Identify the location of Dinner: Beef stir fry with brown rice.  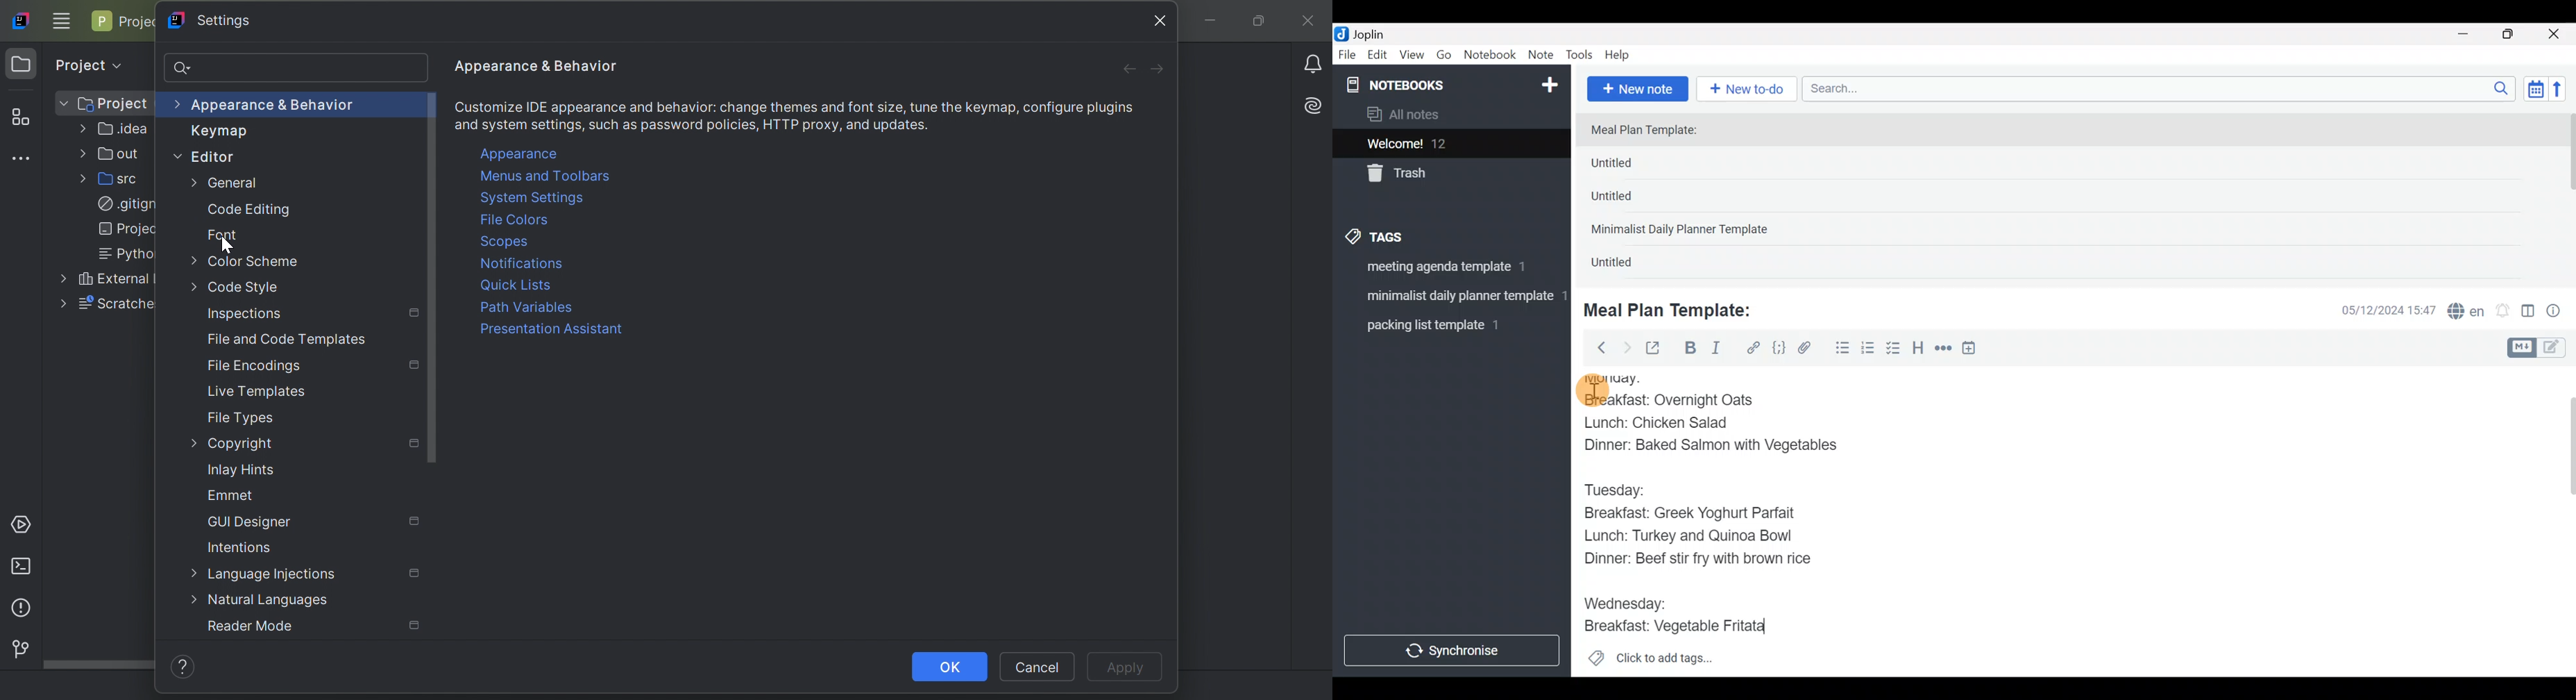
(1700, 560).